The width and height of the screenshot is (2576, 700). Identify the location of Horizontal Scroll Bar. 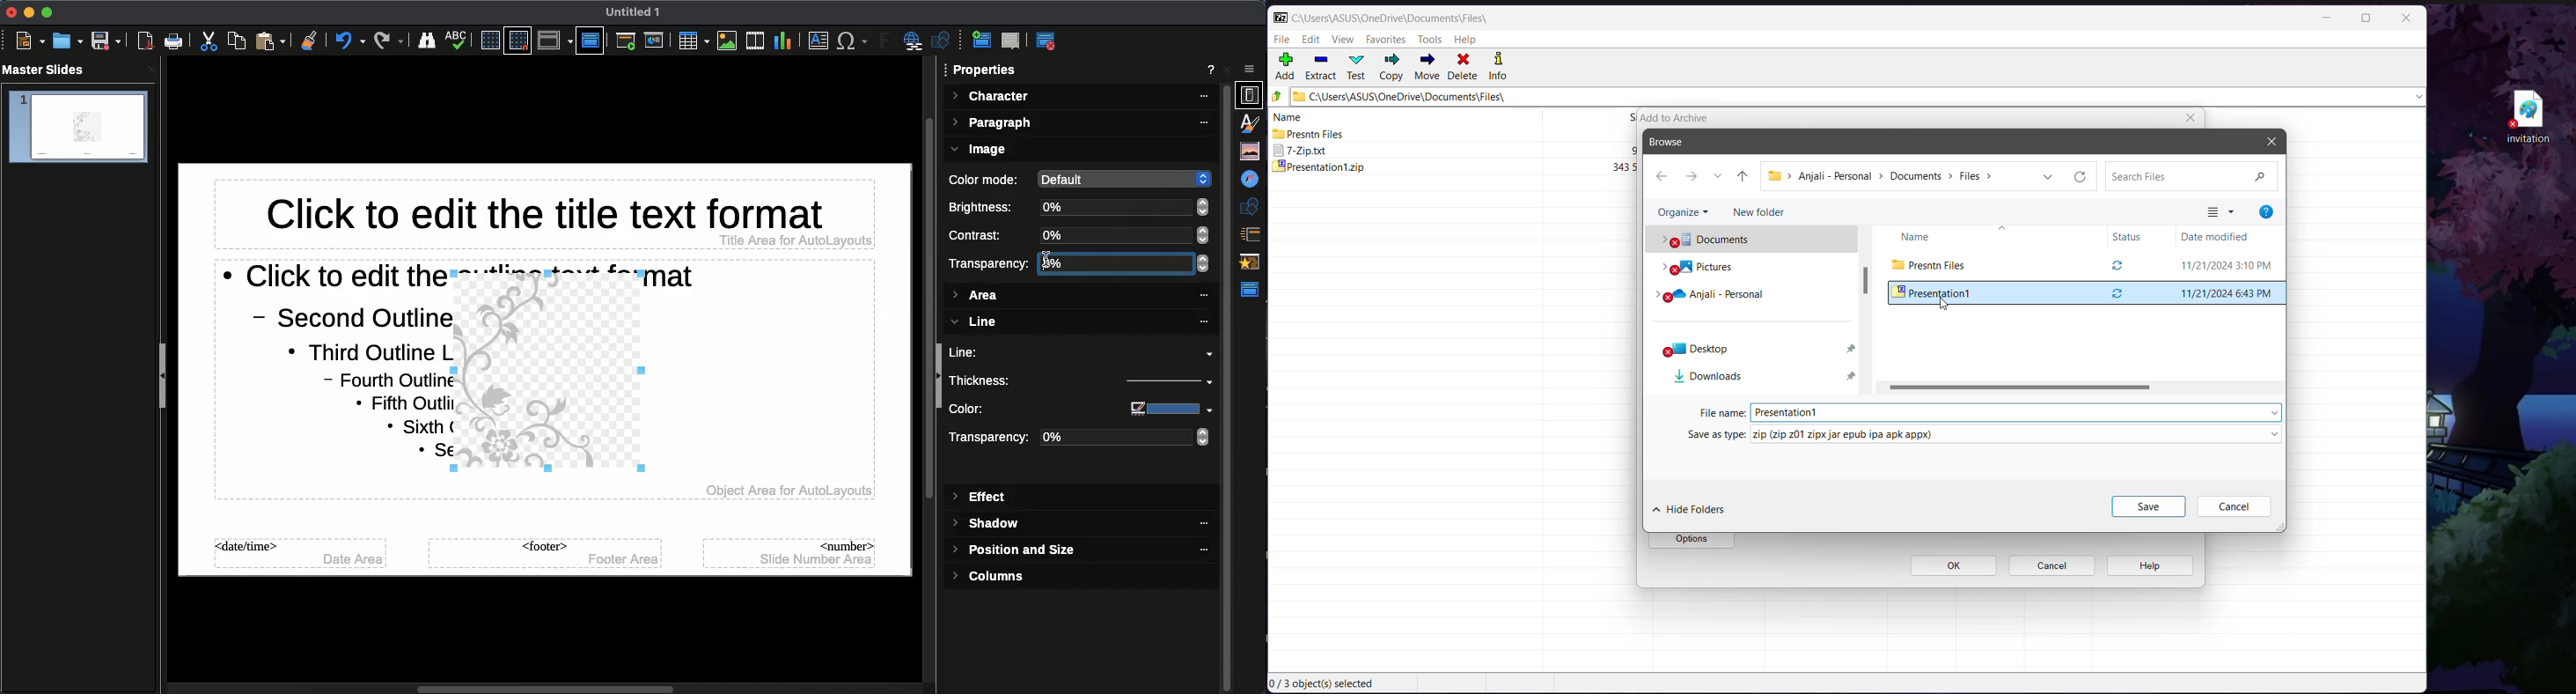
(2079, 388).